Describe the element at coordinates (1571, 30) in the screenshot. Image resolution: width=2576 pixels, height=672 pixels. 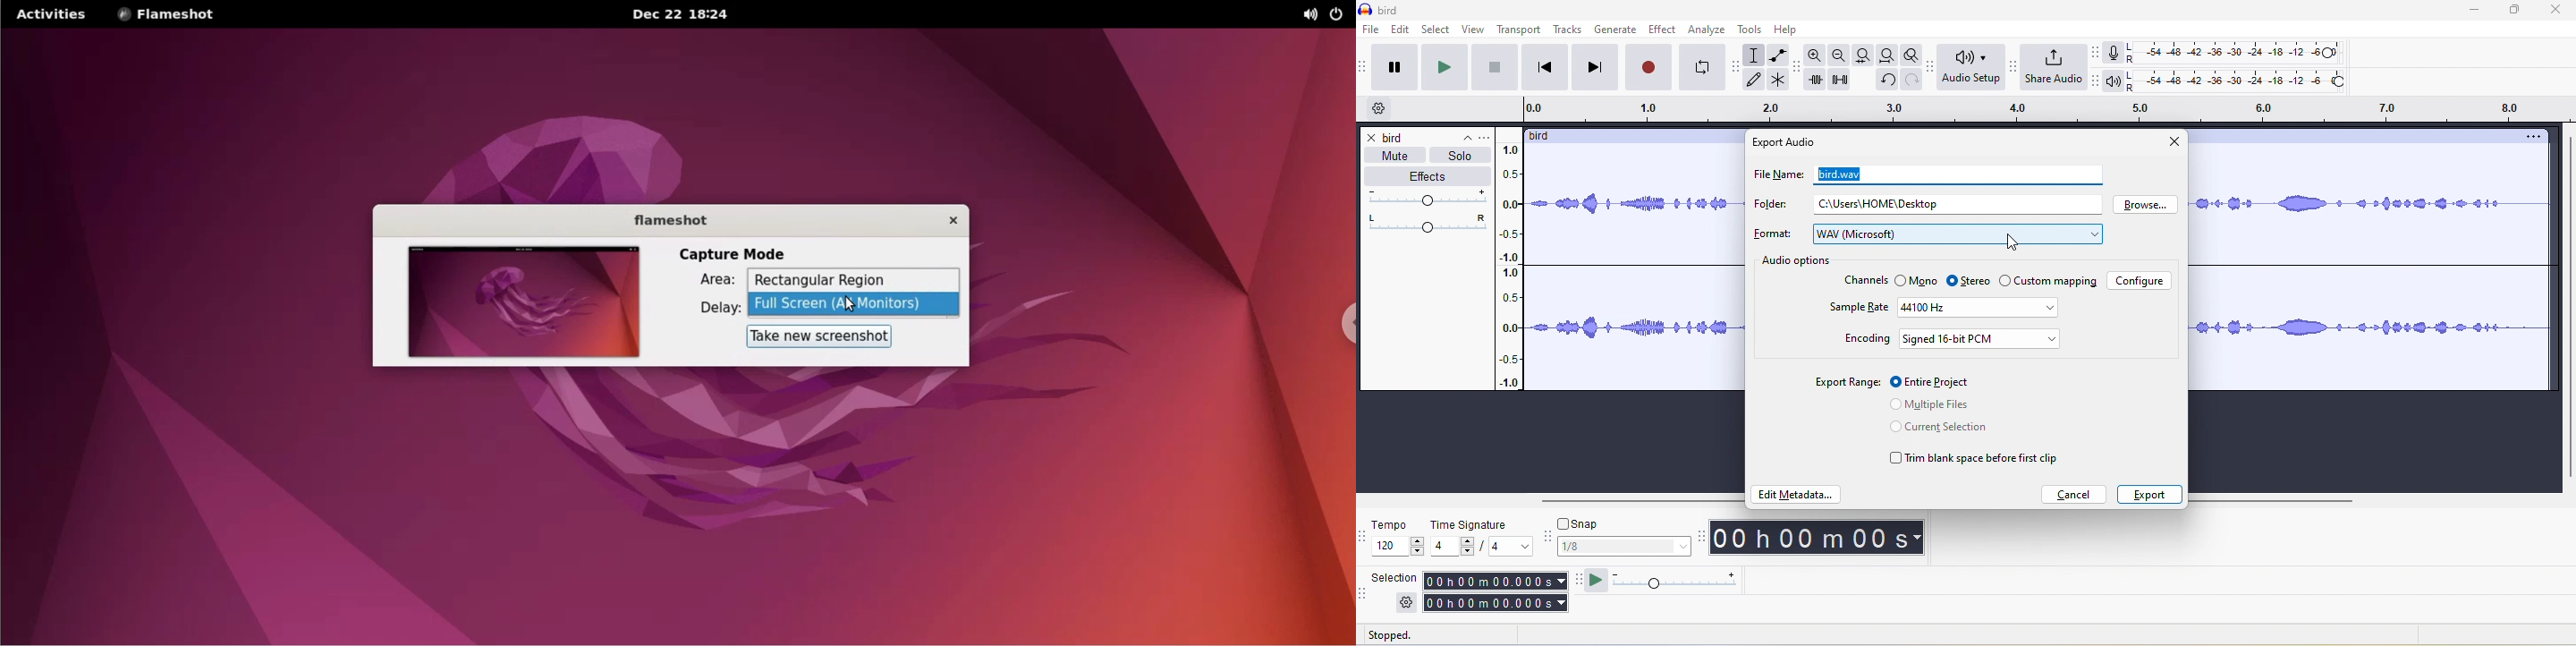
I see `tracks` at that location.